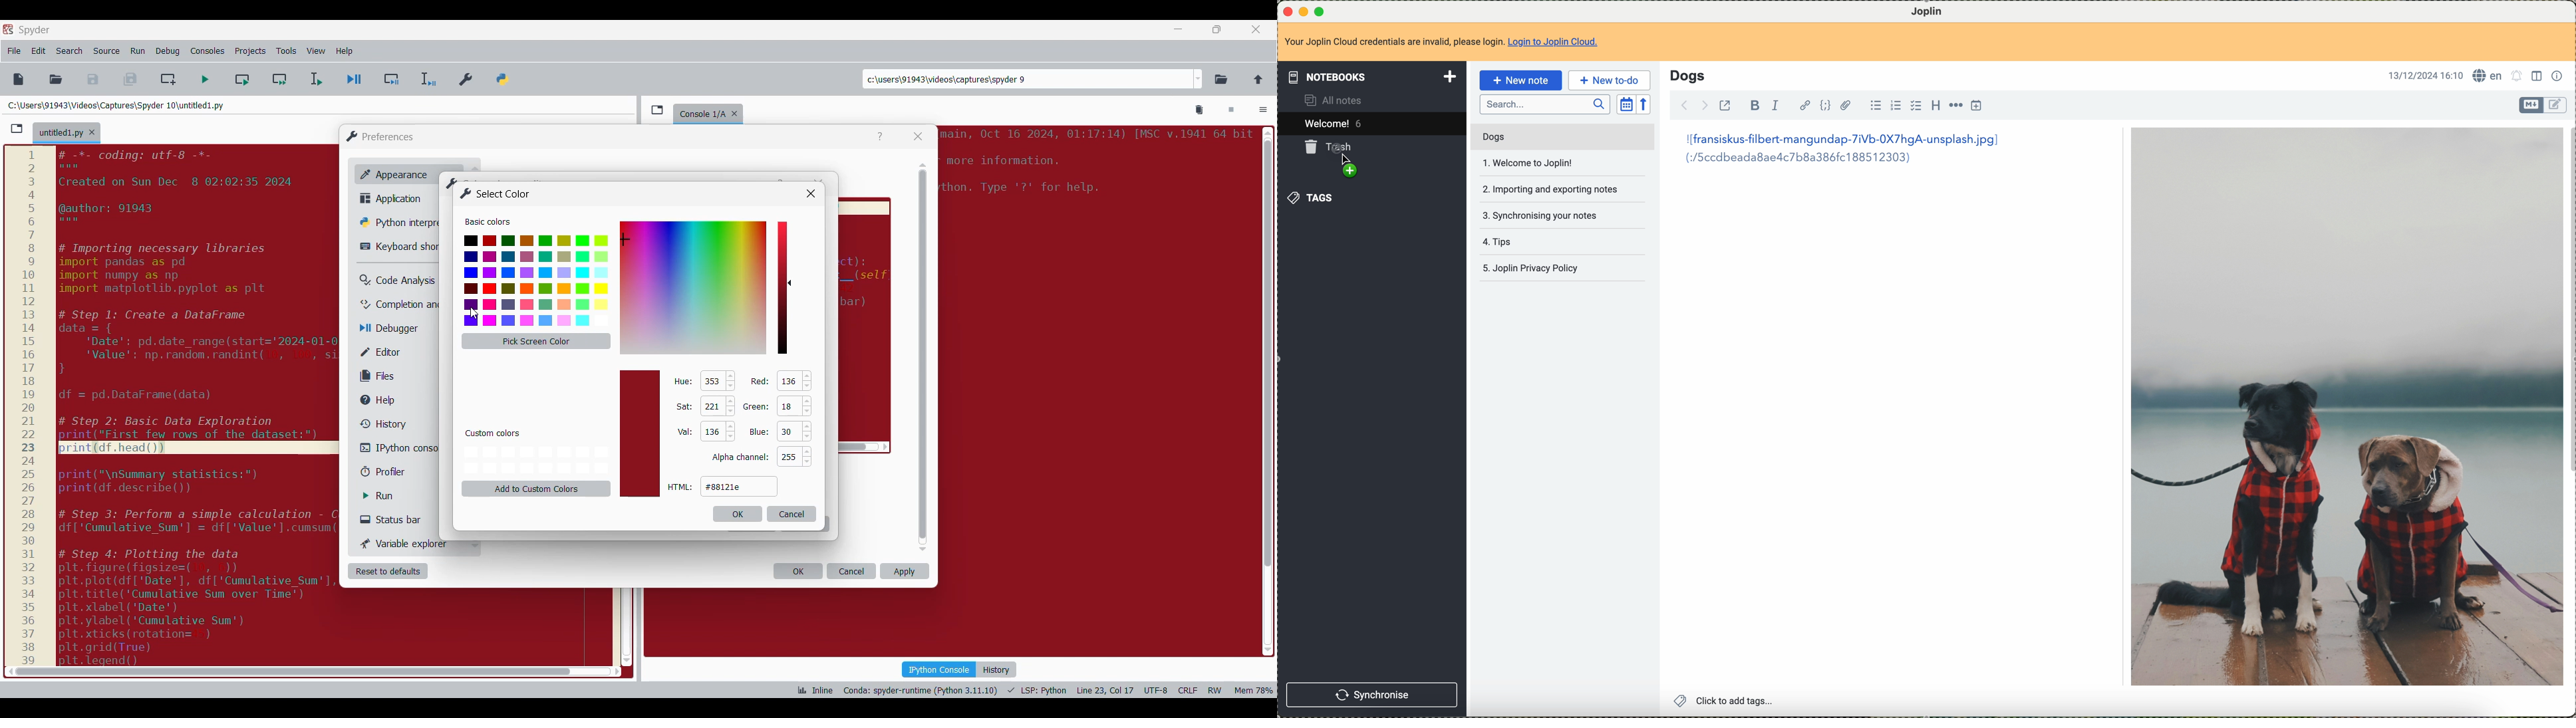 Image resolution: width=2576 pixels, height=728 pixels. What do you see at coordinates (289, 671) in the screenshot?
I see `scroll bar` at bounding box center [289, 671].